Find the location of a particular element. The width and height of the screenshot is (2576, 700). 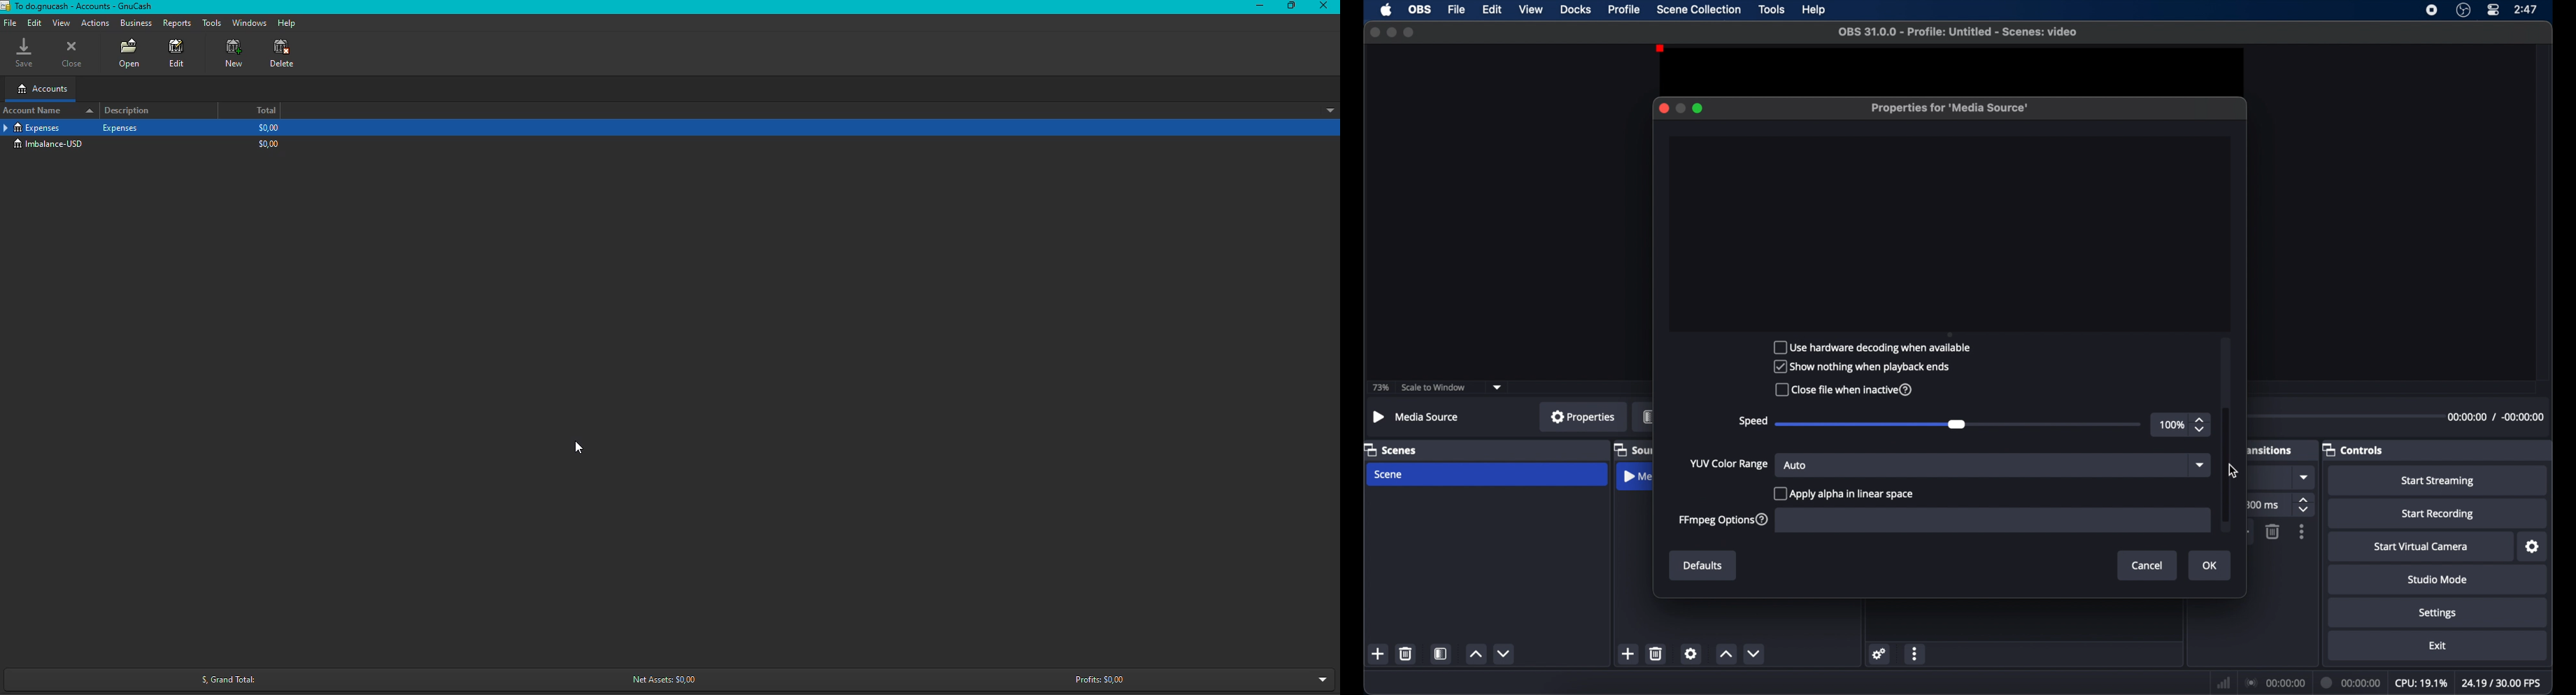

decrement button is located at coordinates (1505, 653).